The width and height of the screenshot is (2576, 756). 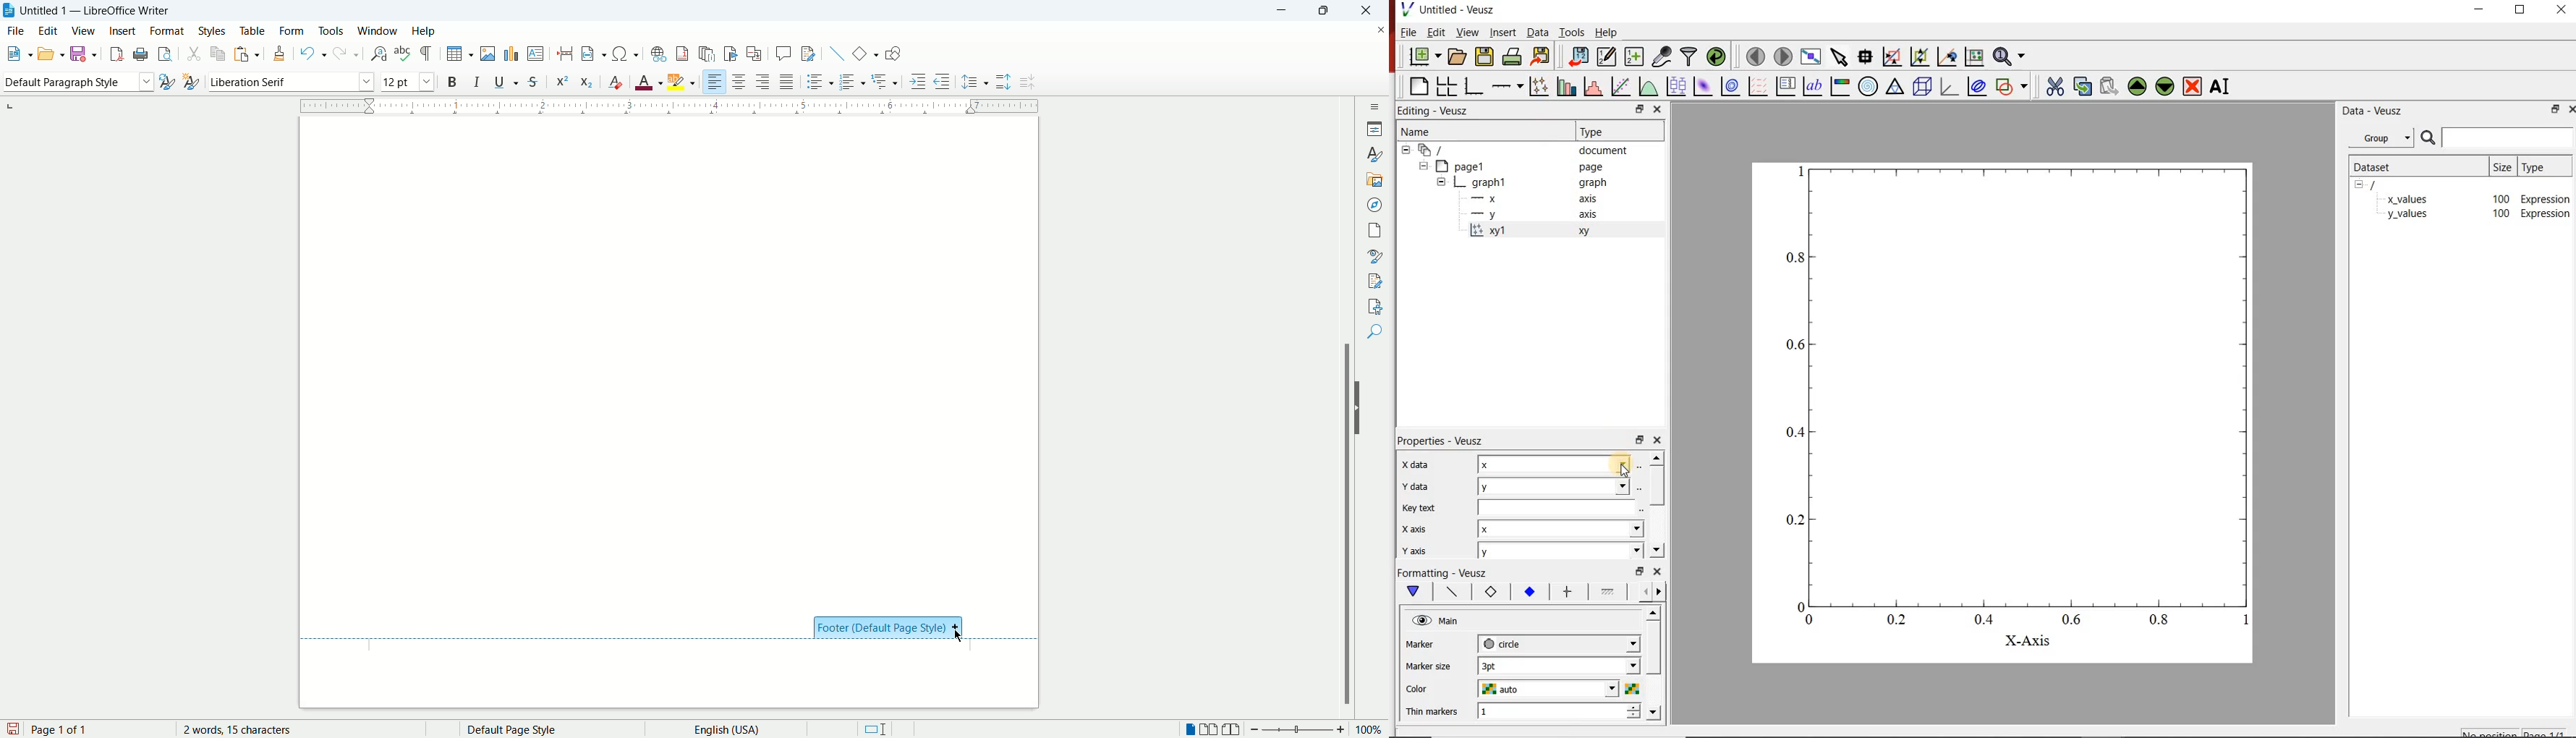 I want to click on find, so click(x=1377, y=331).